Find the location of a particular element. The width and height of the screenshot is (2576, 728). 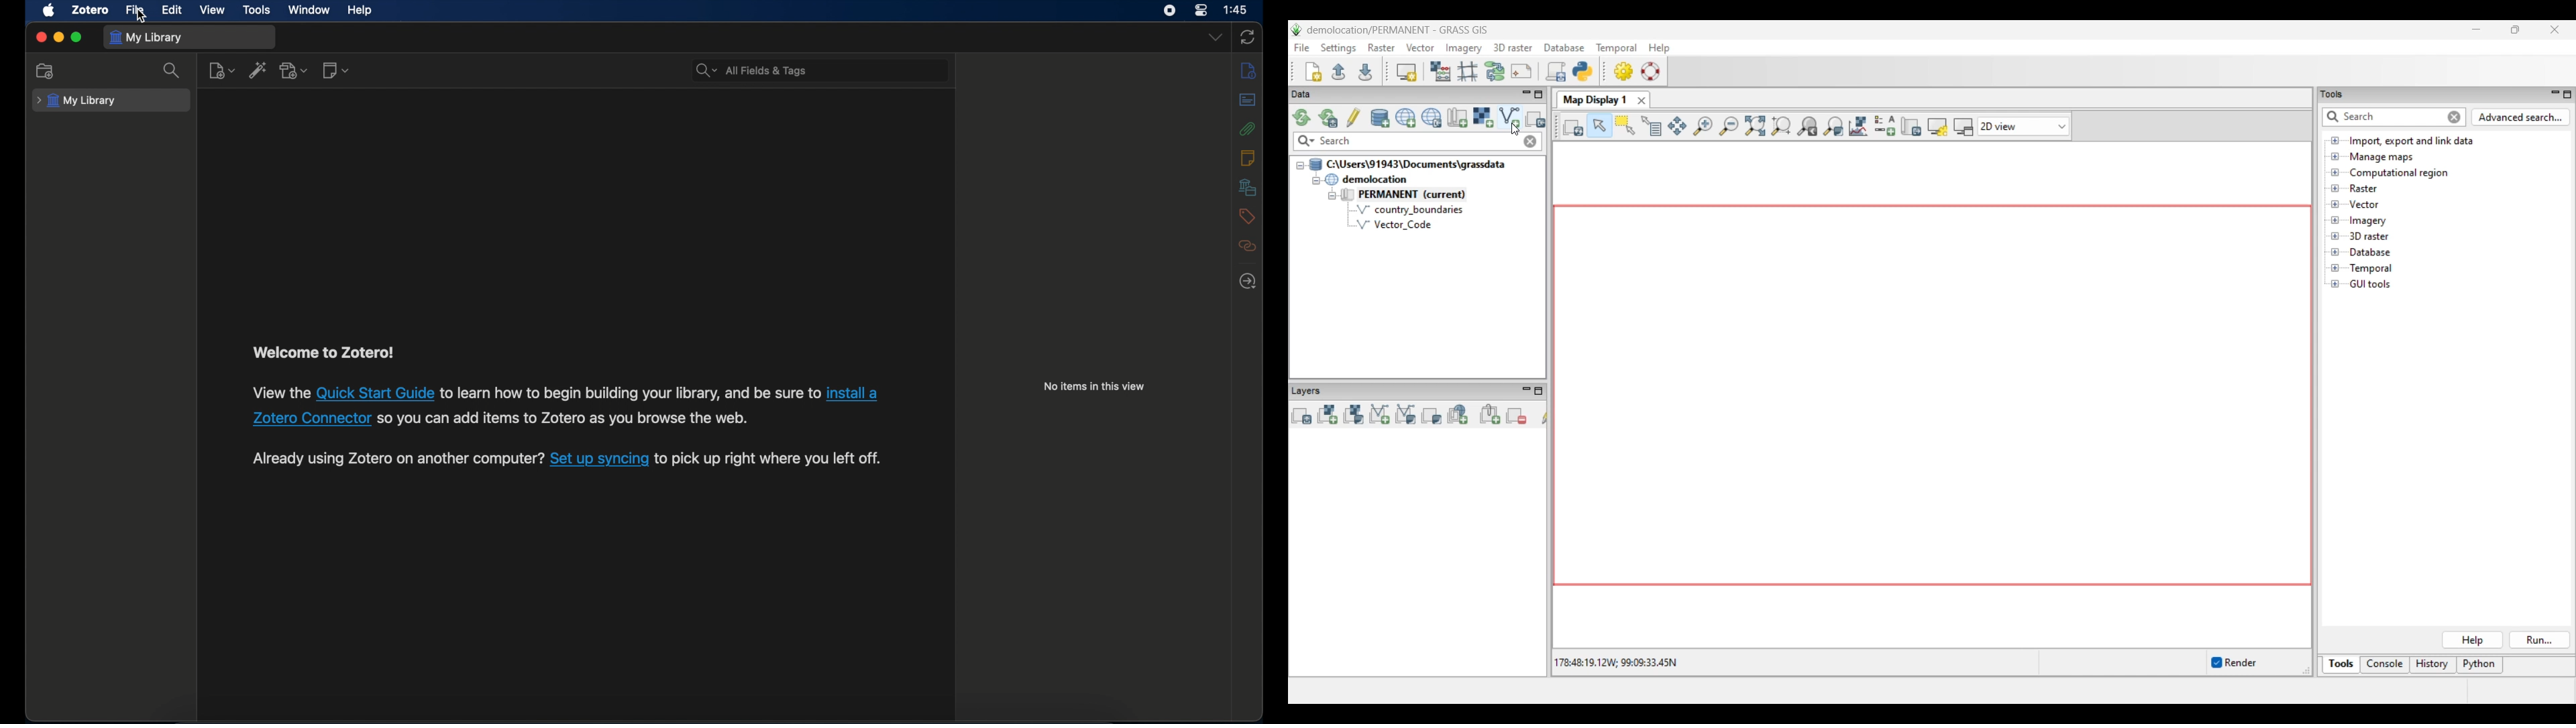

dropdown is located at coordinates (1216, 38).